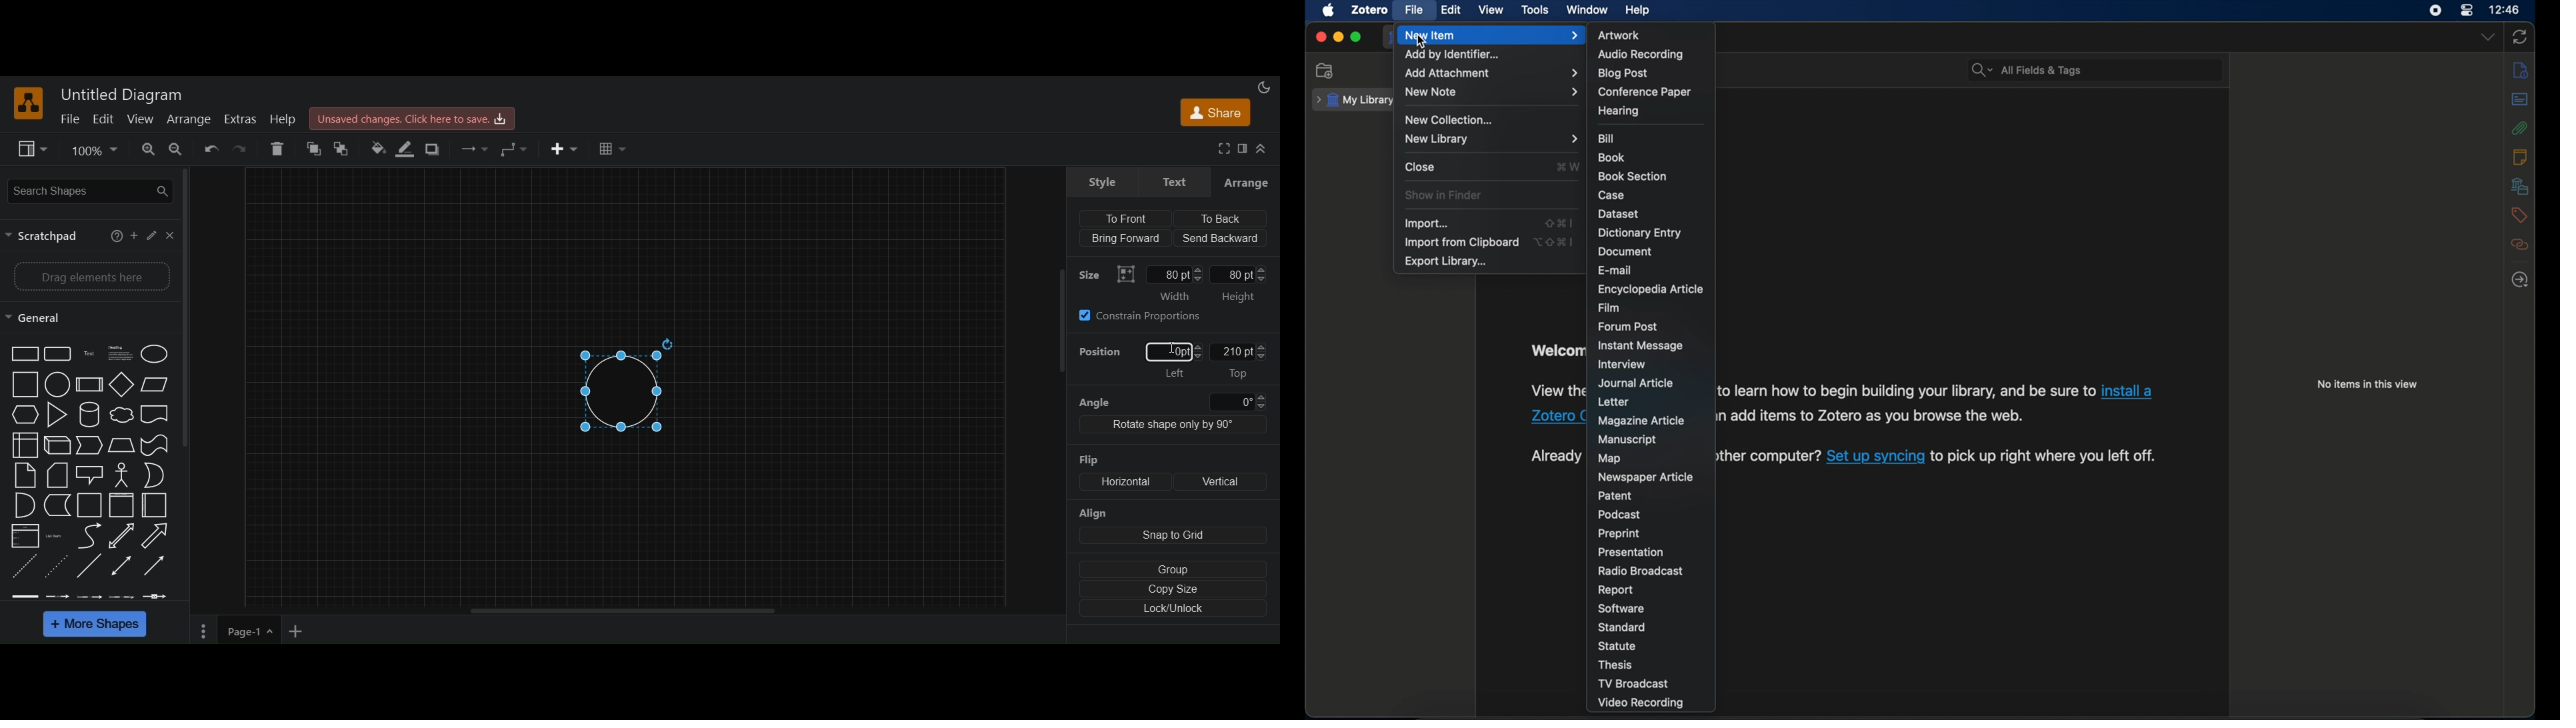 Image resolution: width=2576 pixels, height=728 pixels. What do you see at coordinates (1635, 384) in the screenshot?
I see `journal article` at bounding box center [1635, 384].